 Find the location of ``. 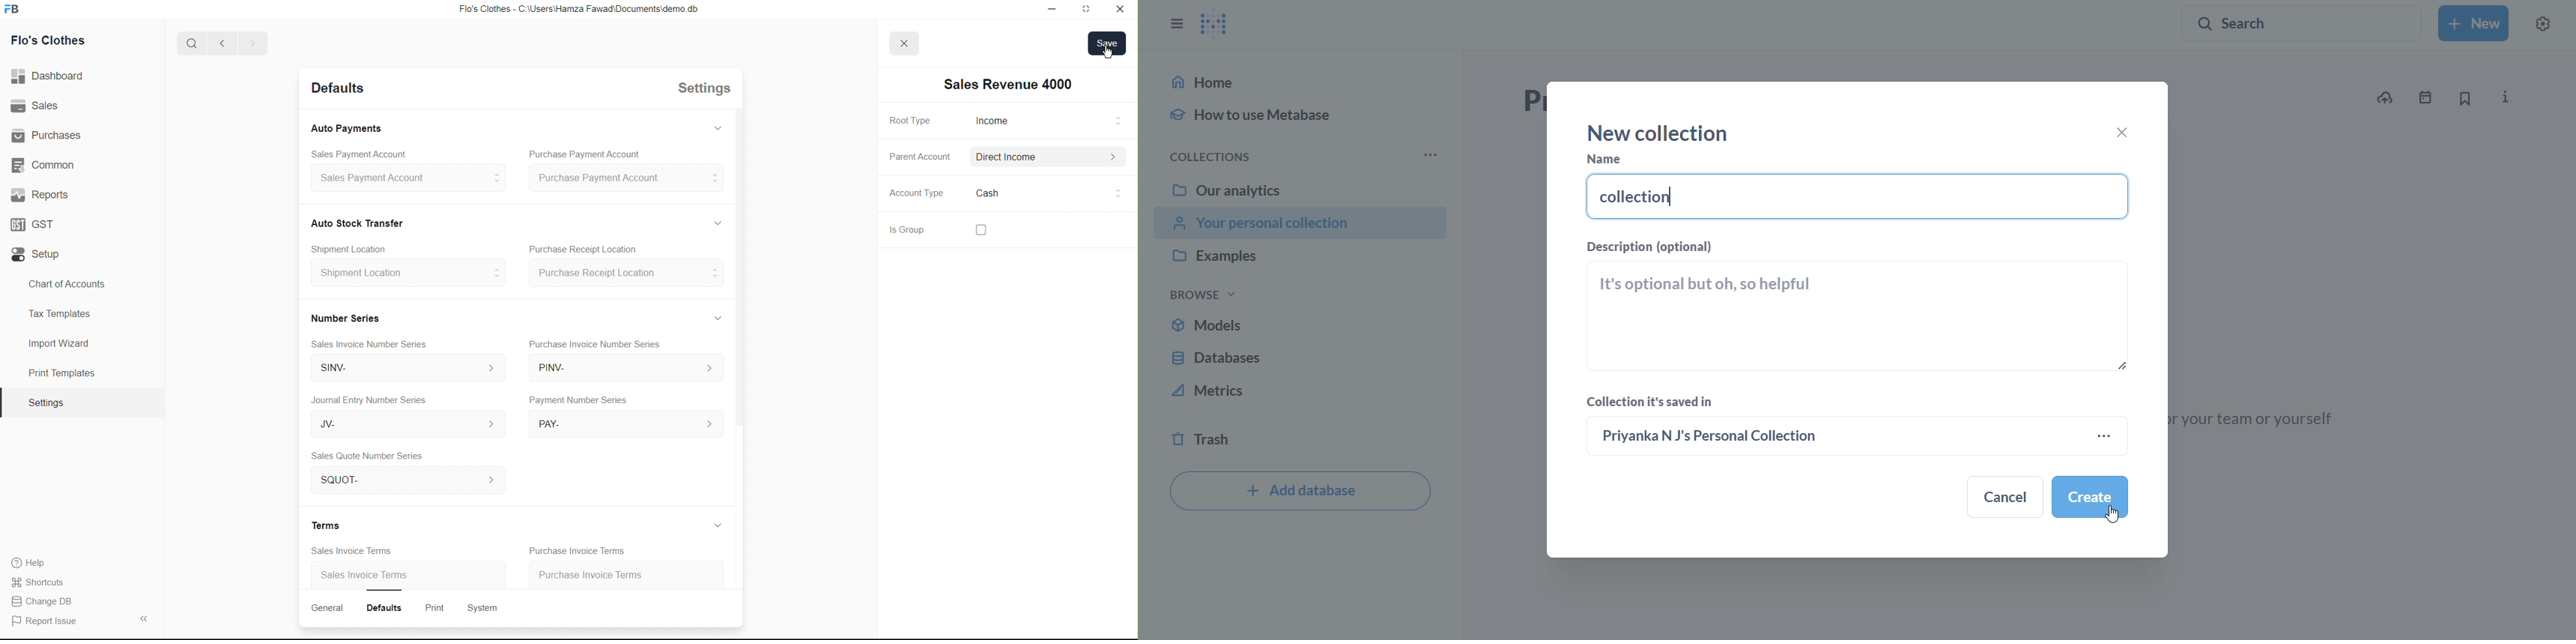

 is located at coordinates (1115, 157).